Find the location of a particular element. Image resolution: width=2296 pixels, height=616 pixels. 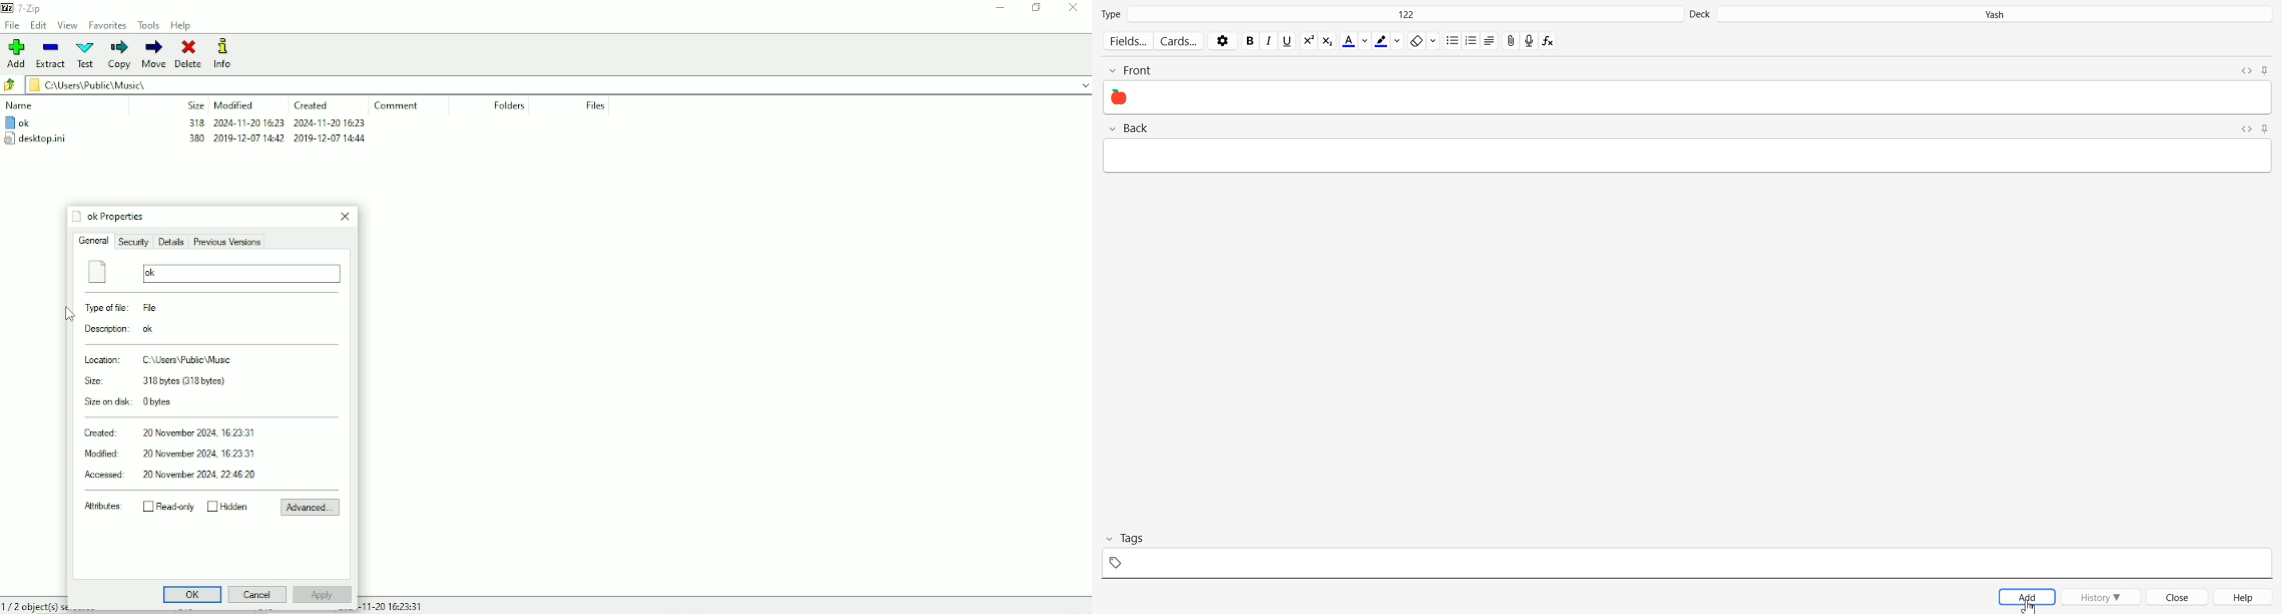

Cursor is located at coordinates (68, 314).